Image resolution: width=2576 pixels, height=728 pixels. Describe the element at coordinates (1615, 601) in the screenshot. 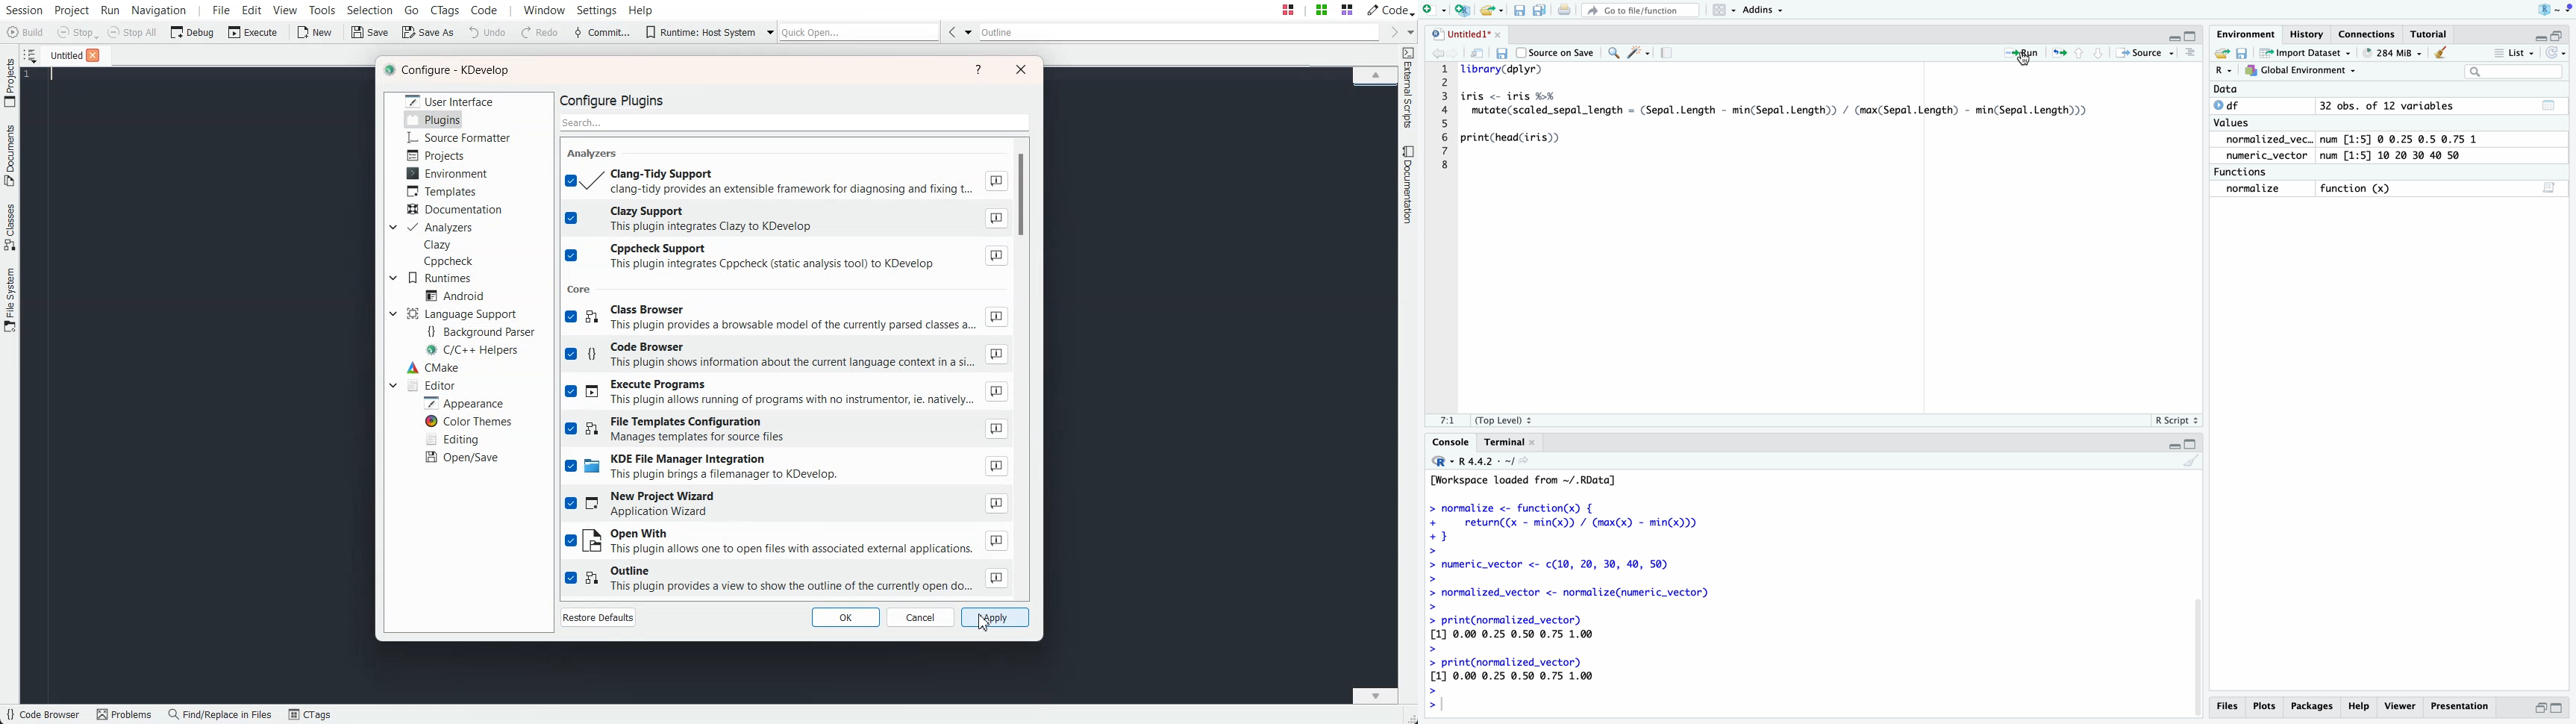

I see `Code` at that location.